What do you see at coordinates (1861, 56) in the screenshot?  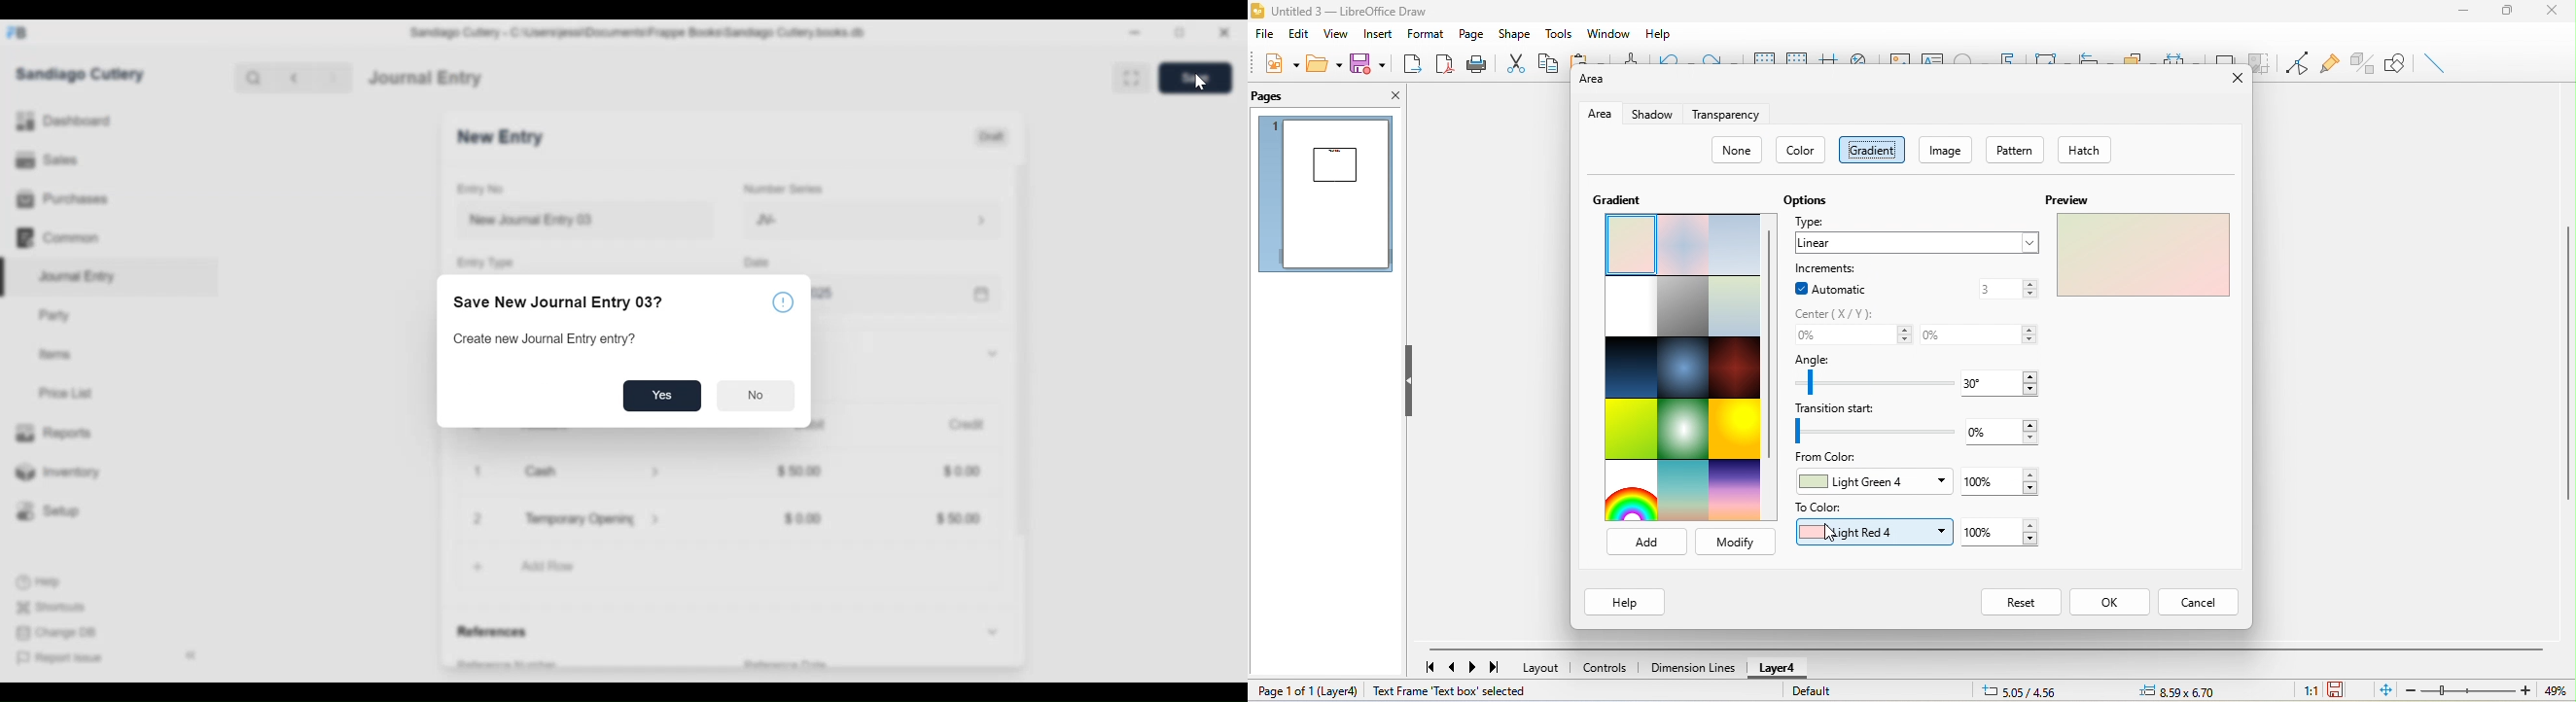 I see `zoom and pan` at bounding box center [1861, 56].